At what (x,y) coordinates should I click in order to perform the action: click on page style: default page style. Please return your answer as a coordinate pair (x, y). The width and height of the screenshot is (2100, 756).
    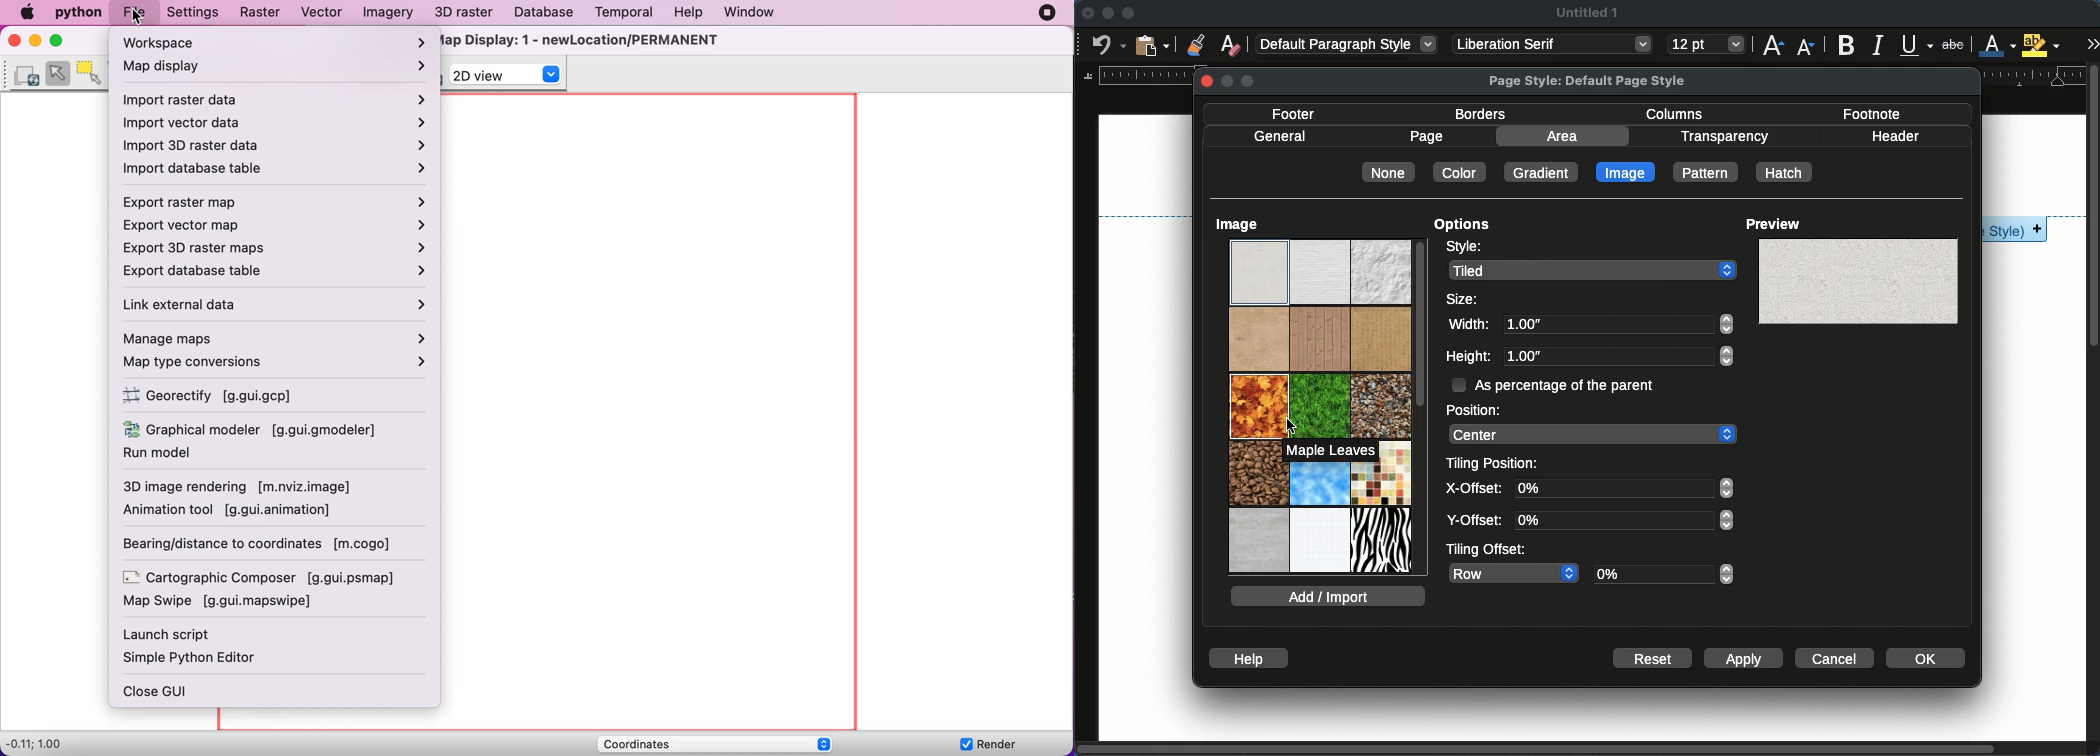
    Looking at the image, I should click on (1591, 81).